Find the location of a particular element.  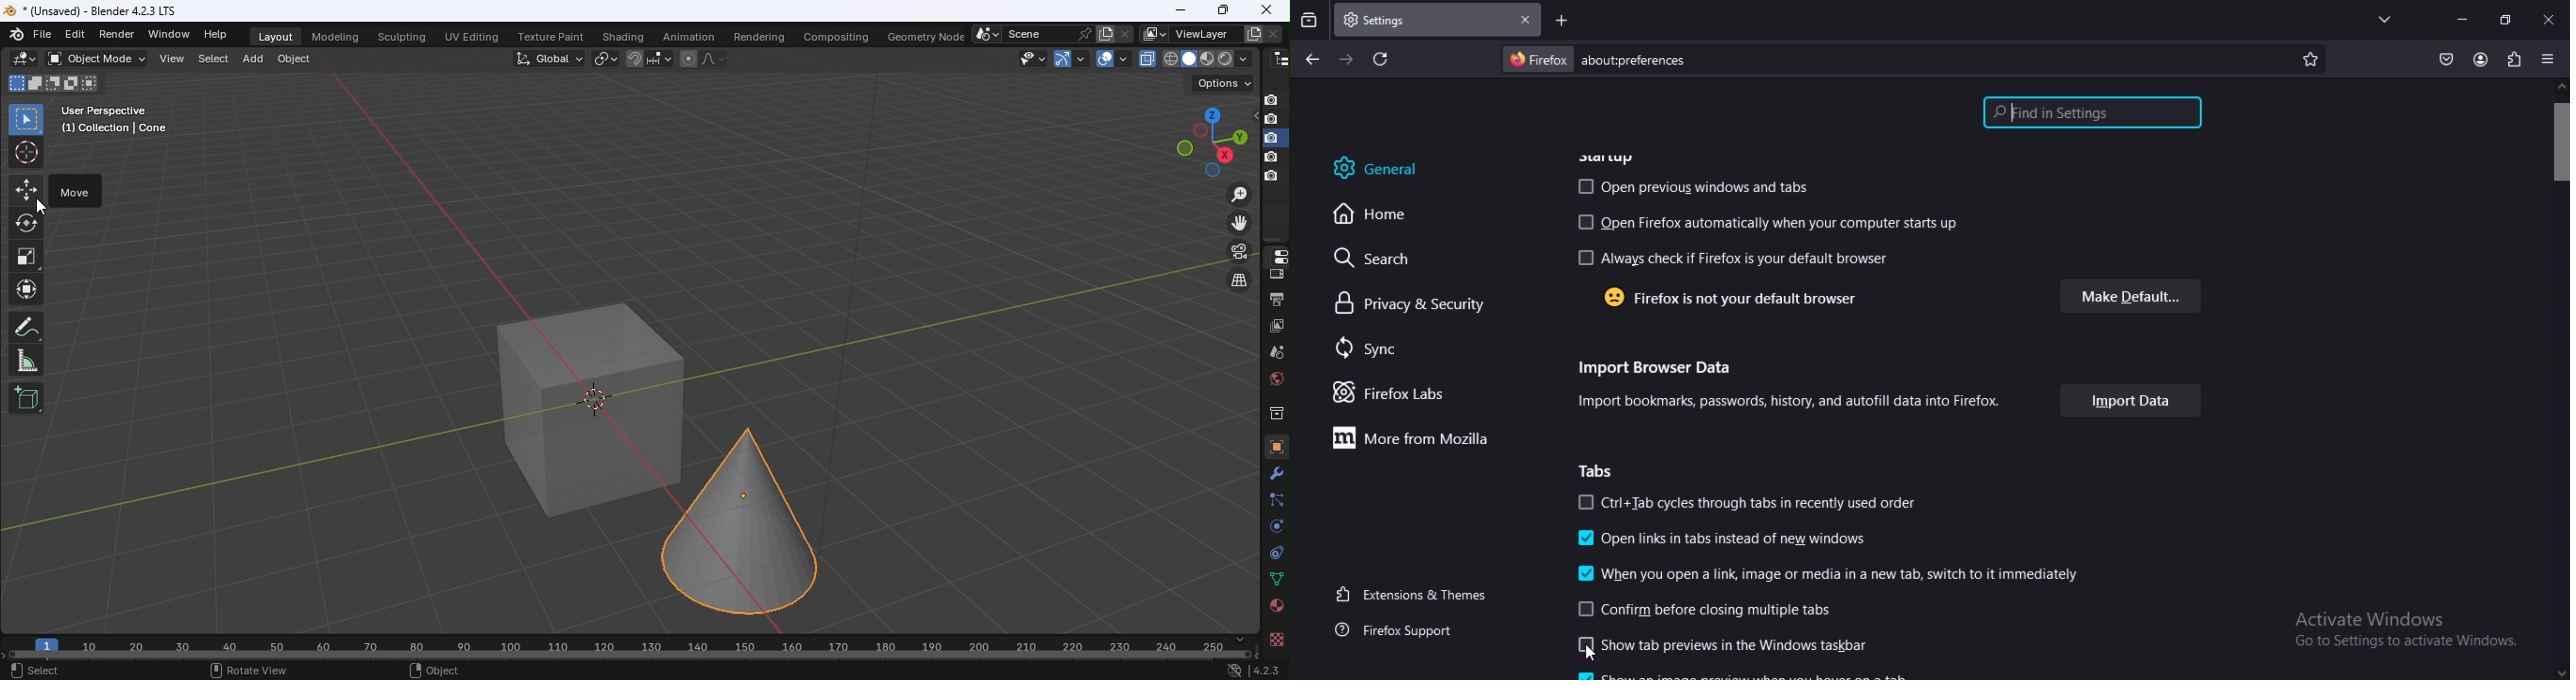

Object is located at coordinates (437, 672).